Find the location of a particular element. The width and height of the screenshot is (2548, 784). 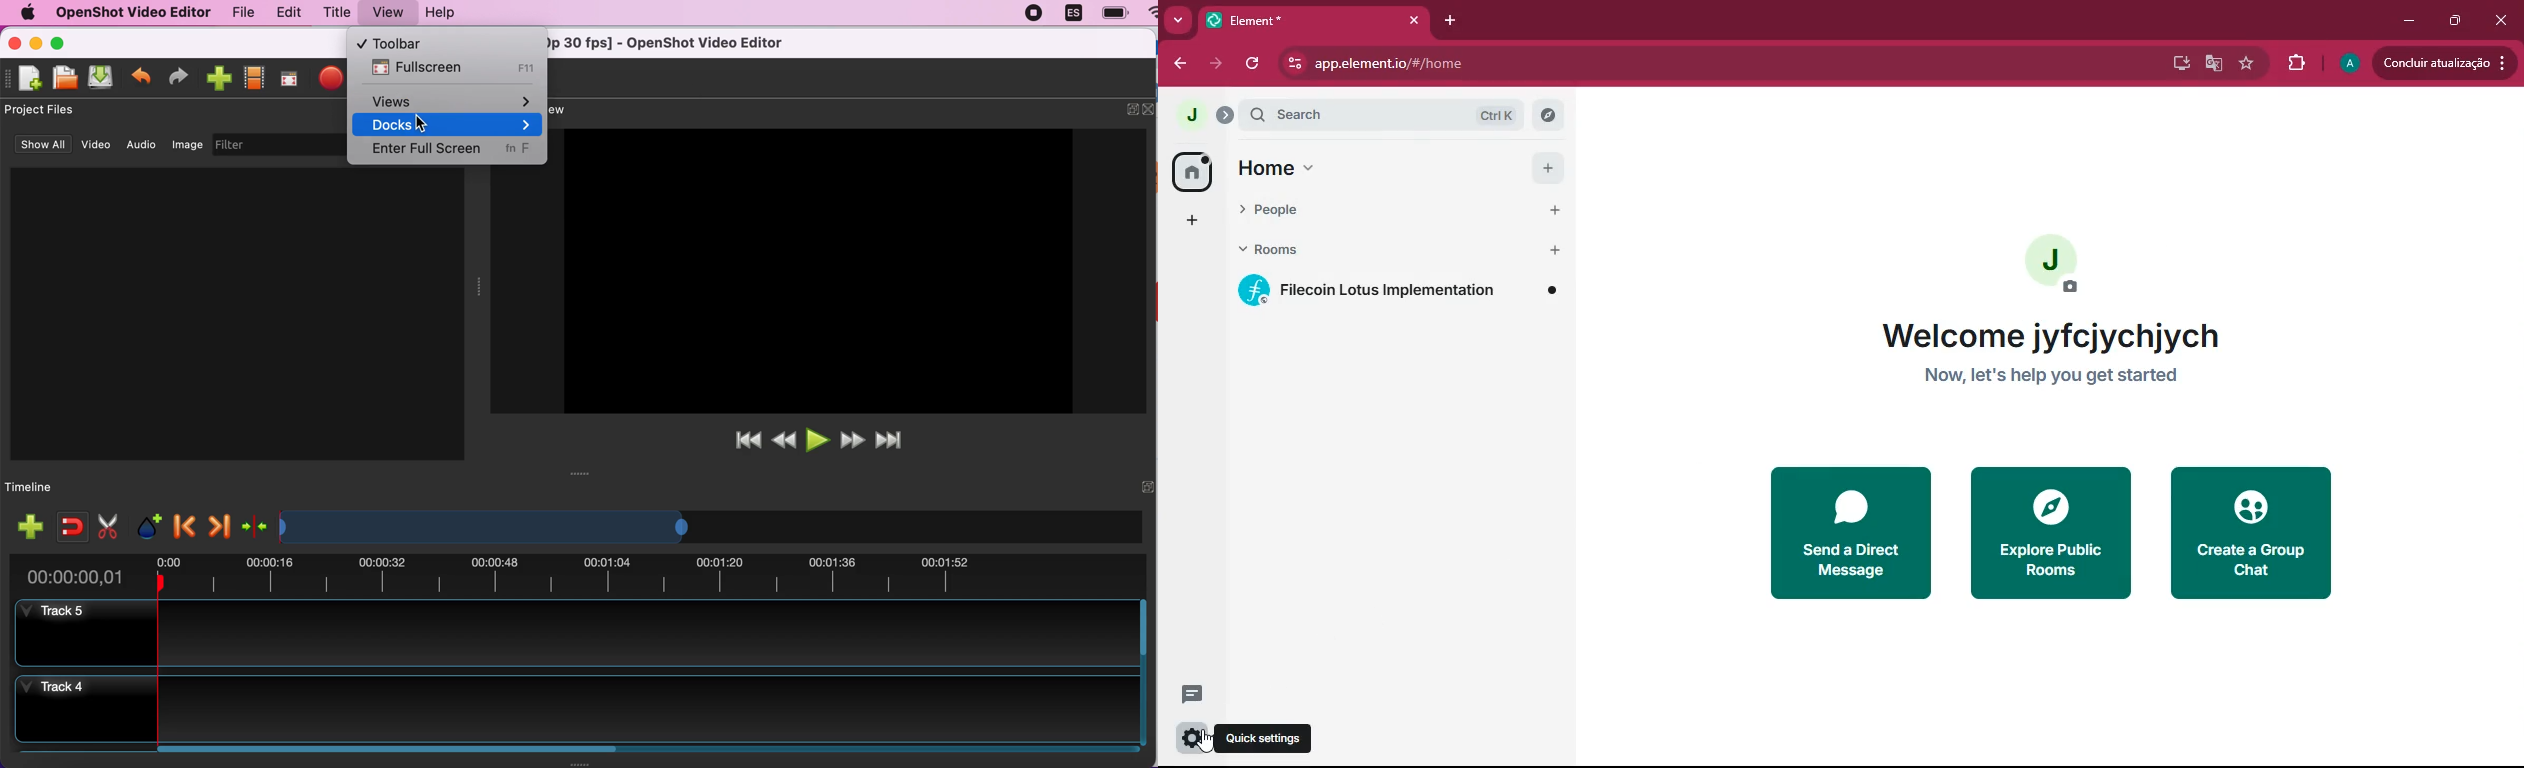

docks is located at coordinates (450, 125).